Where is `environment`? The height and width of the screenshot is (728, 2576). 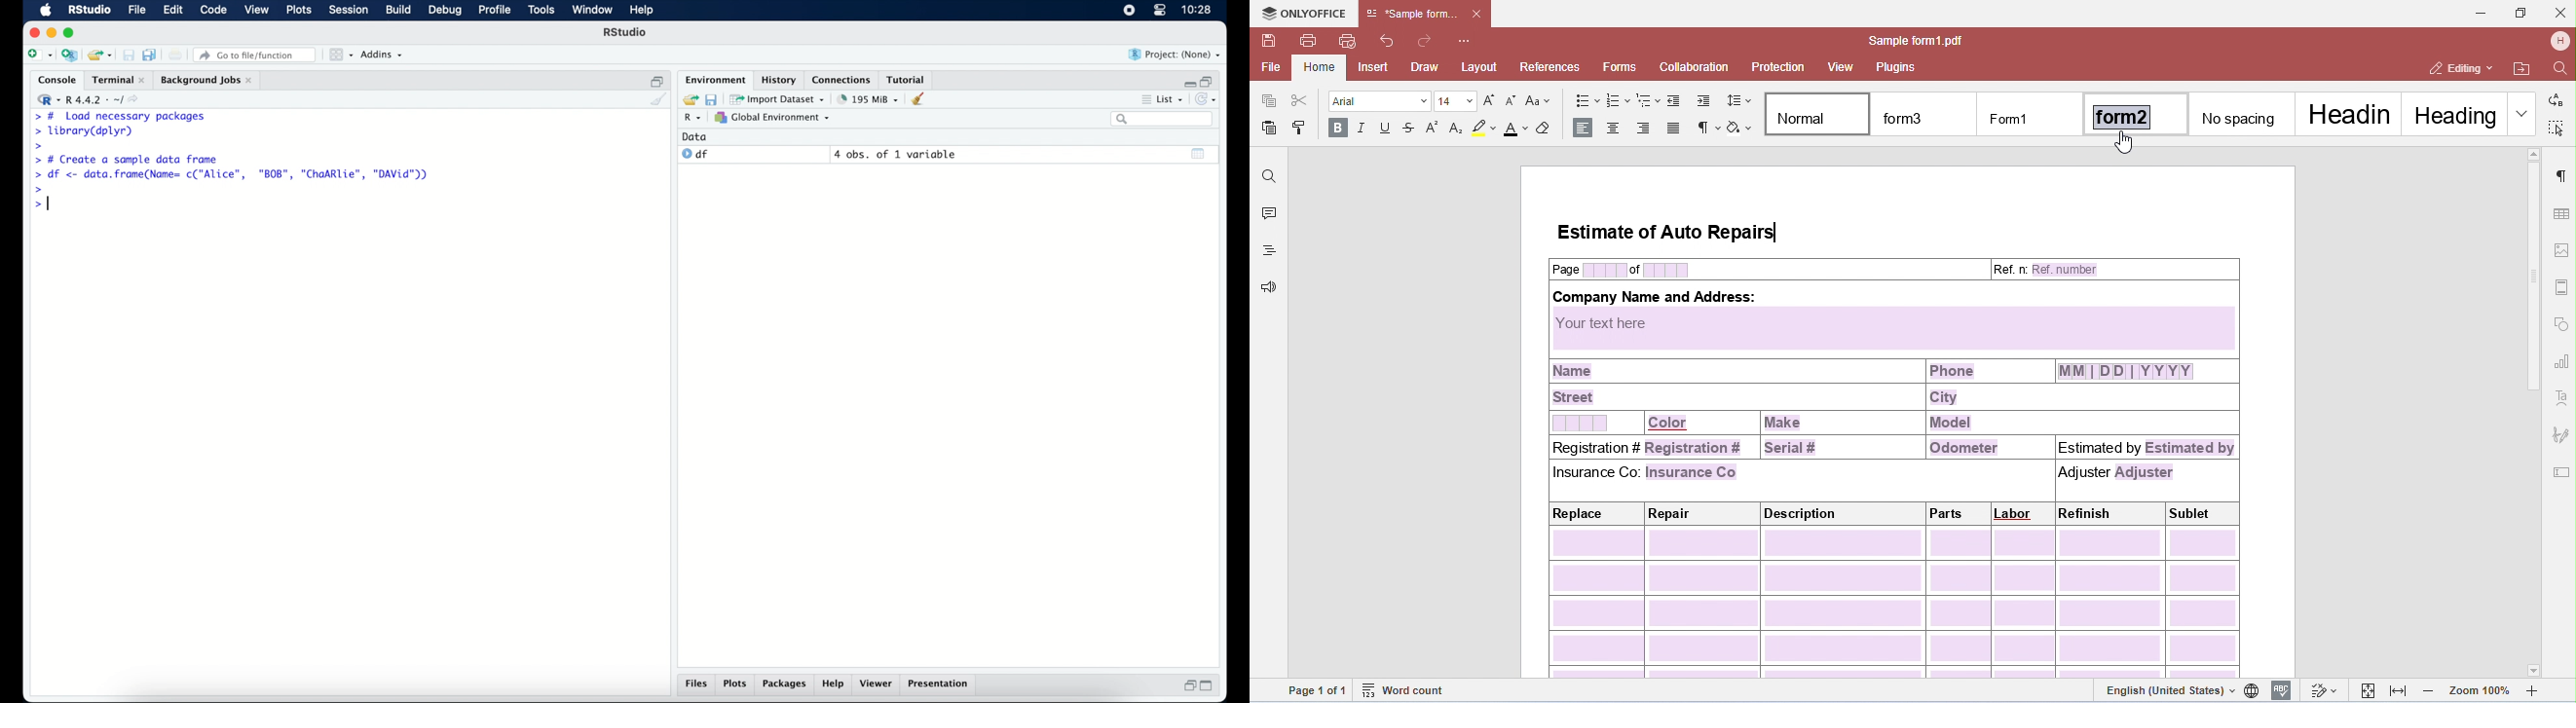 environment is located at coordinates (714, 79).